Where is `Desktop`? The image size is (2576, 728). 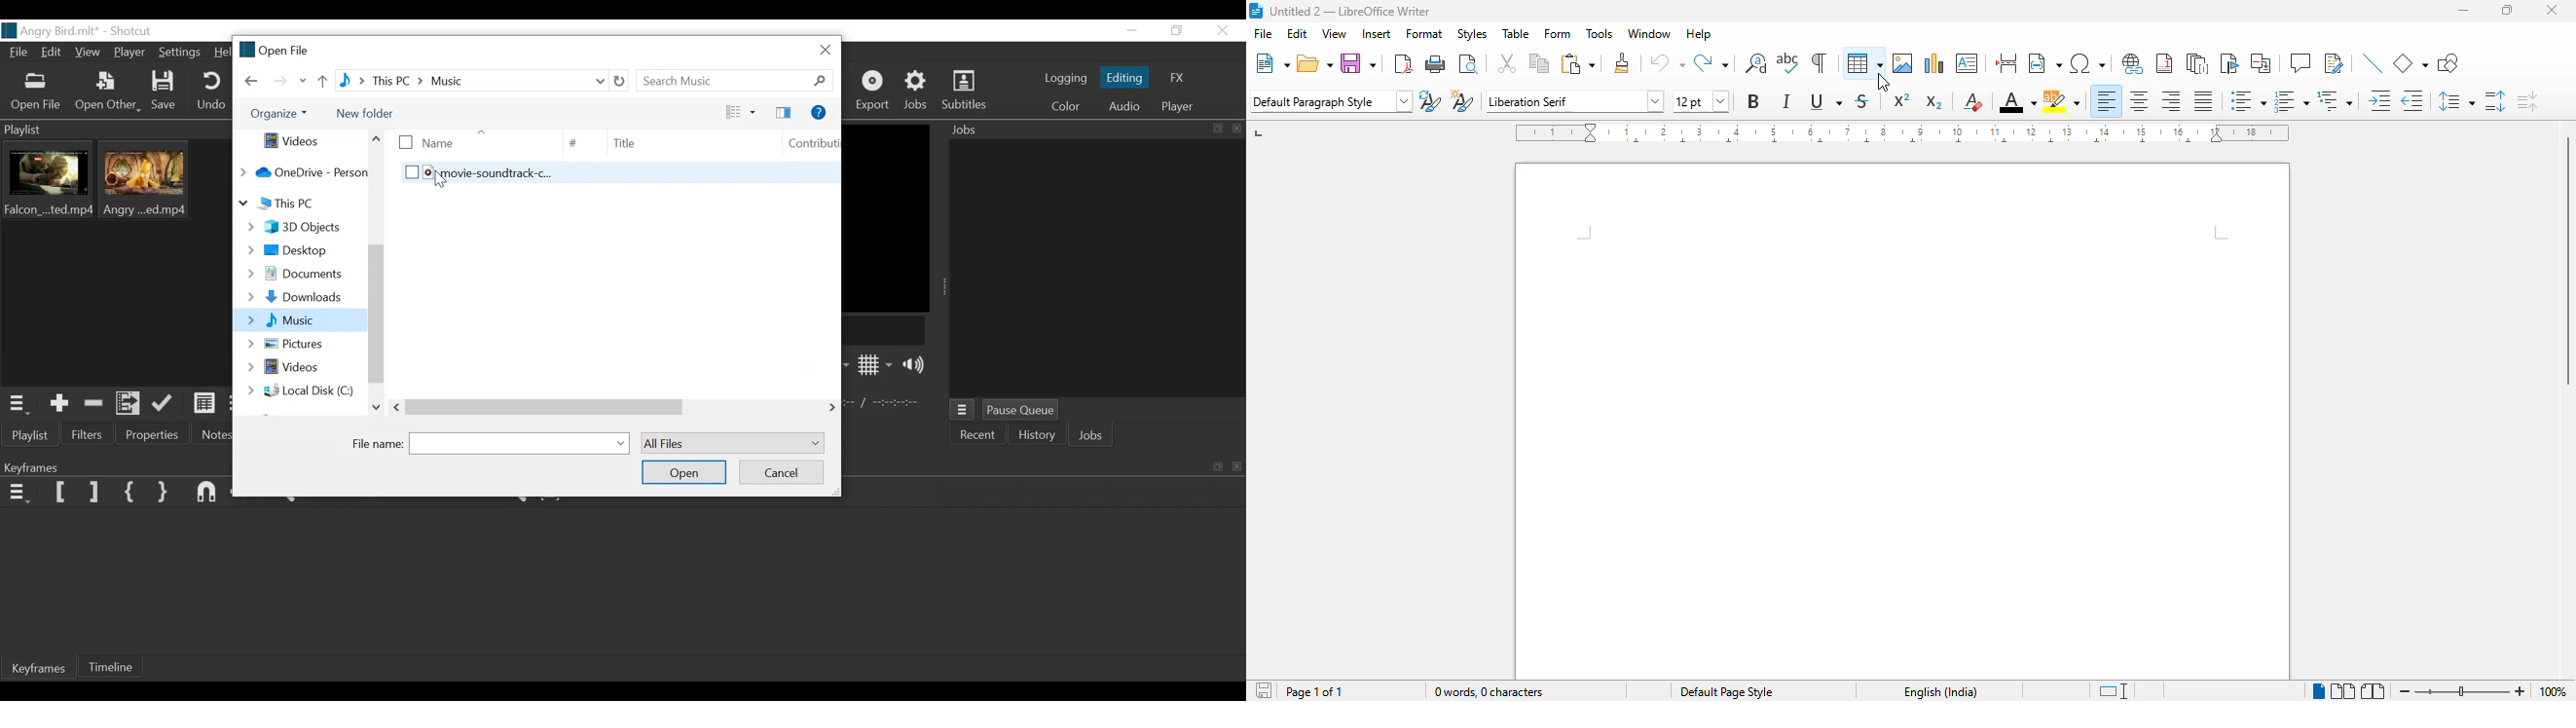 Desktop is located at coordinates (297, 250).